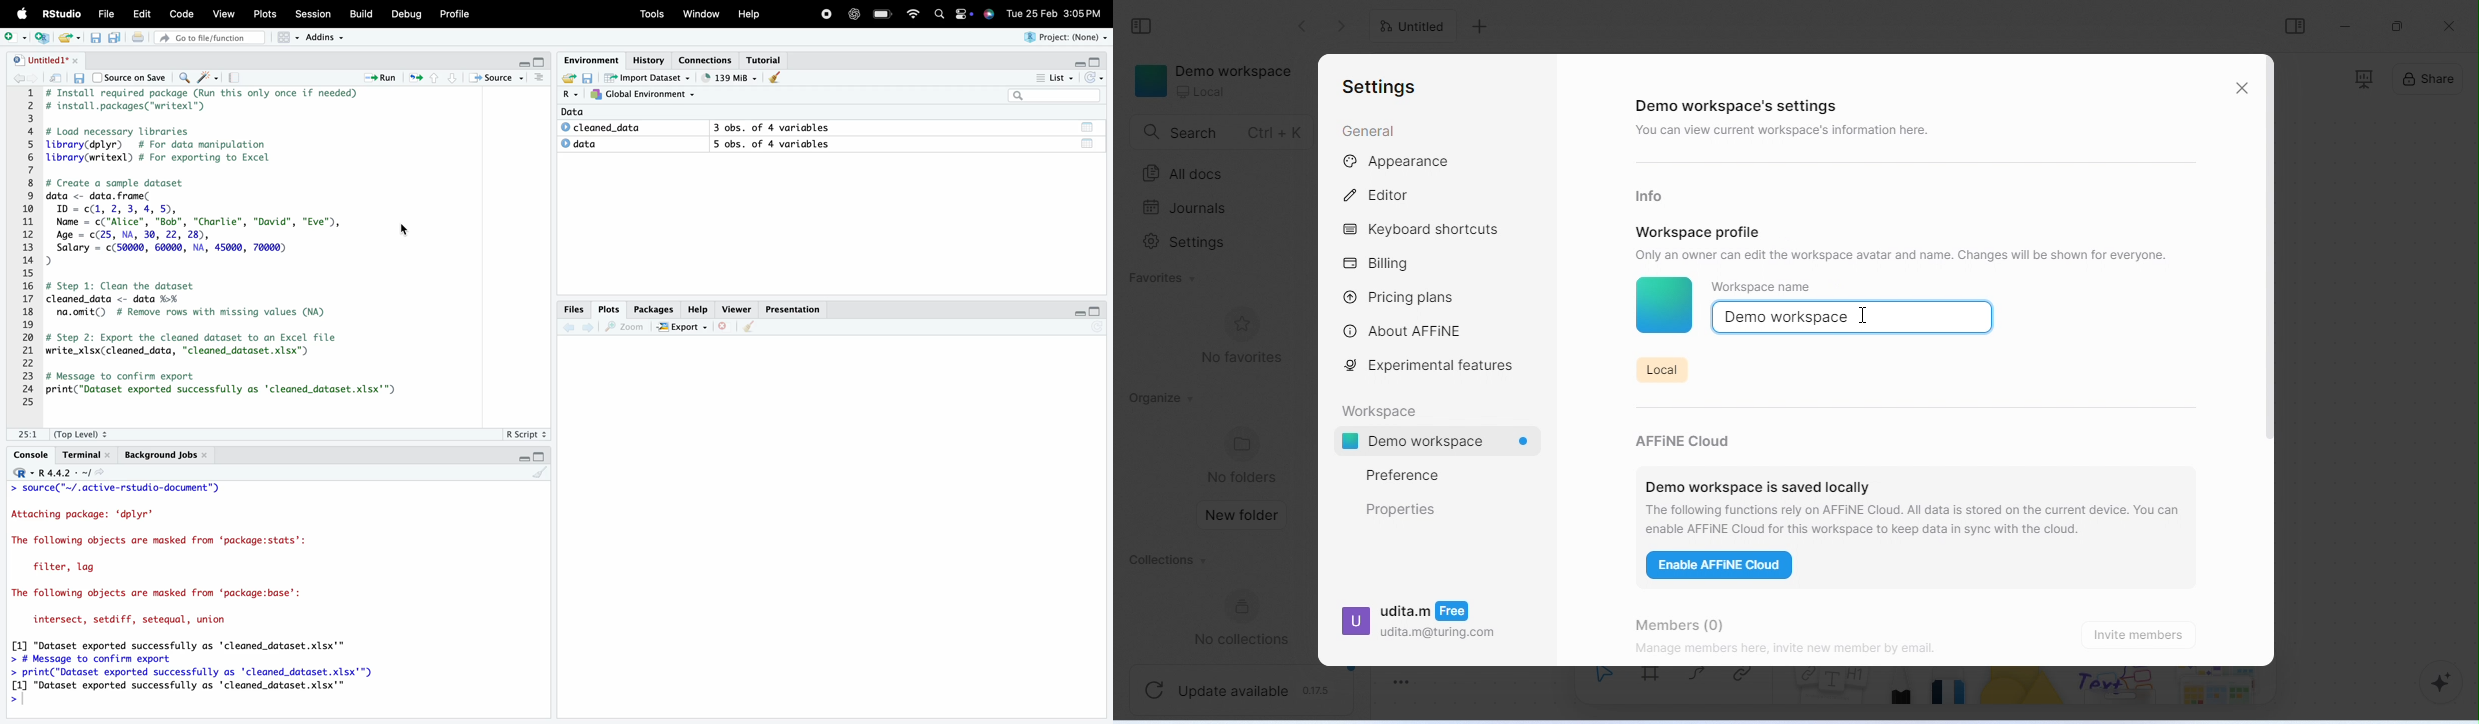 The width and height of the screenshot is (2492, 728). Describe the element at coordinates (95, 39) in the screenshot. I see `Save current document (Ctrl + S)` at that location.